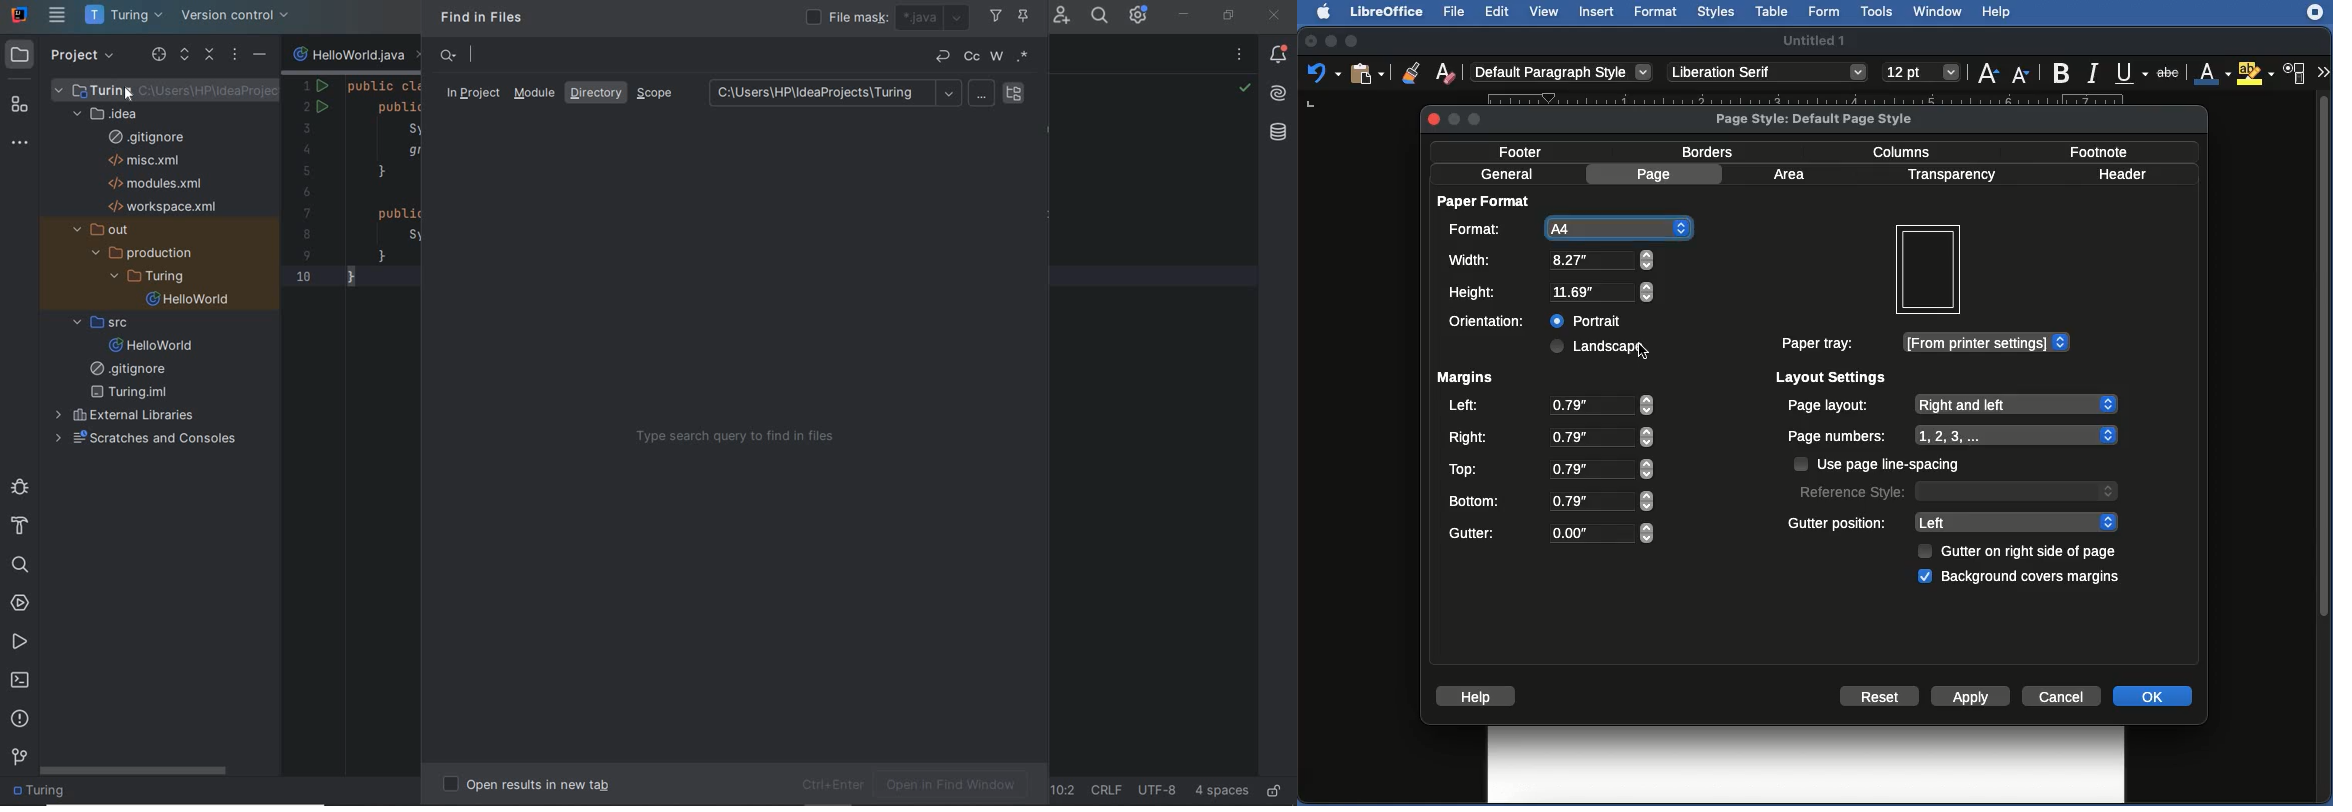  What do you see at coordinates (1932, 270) in the screenshot?
I see `View` at bounding box center [1932, 270].